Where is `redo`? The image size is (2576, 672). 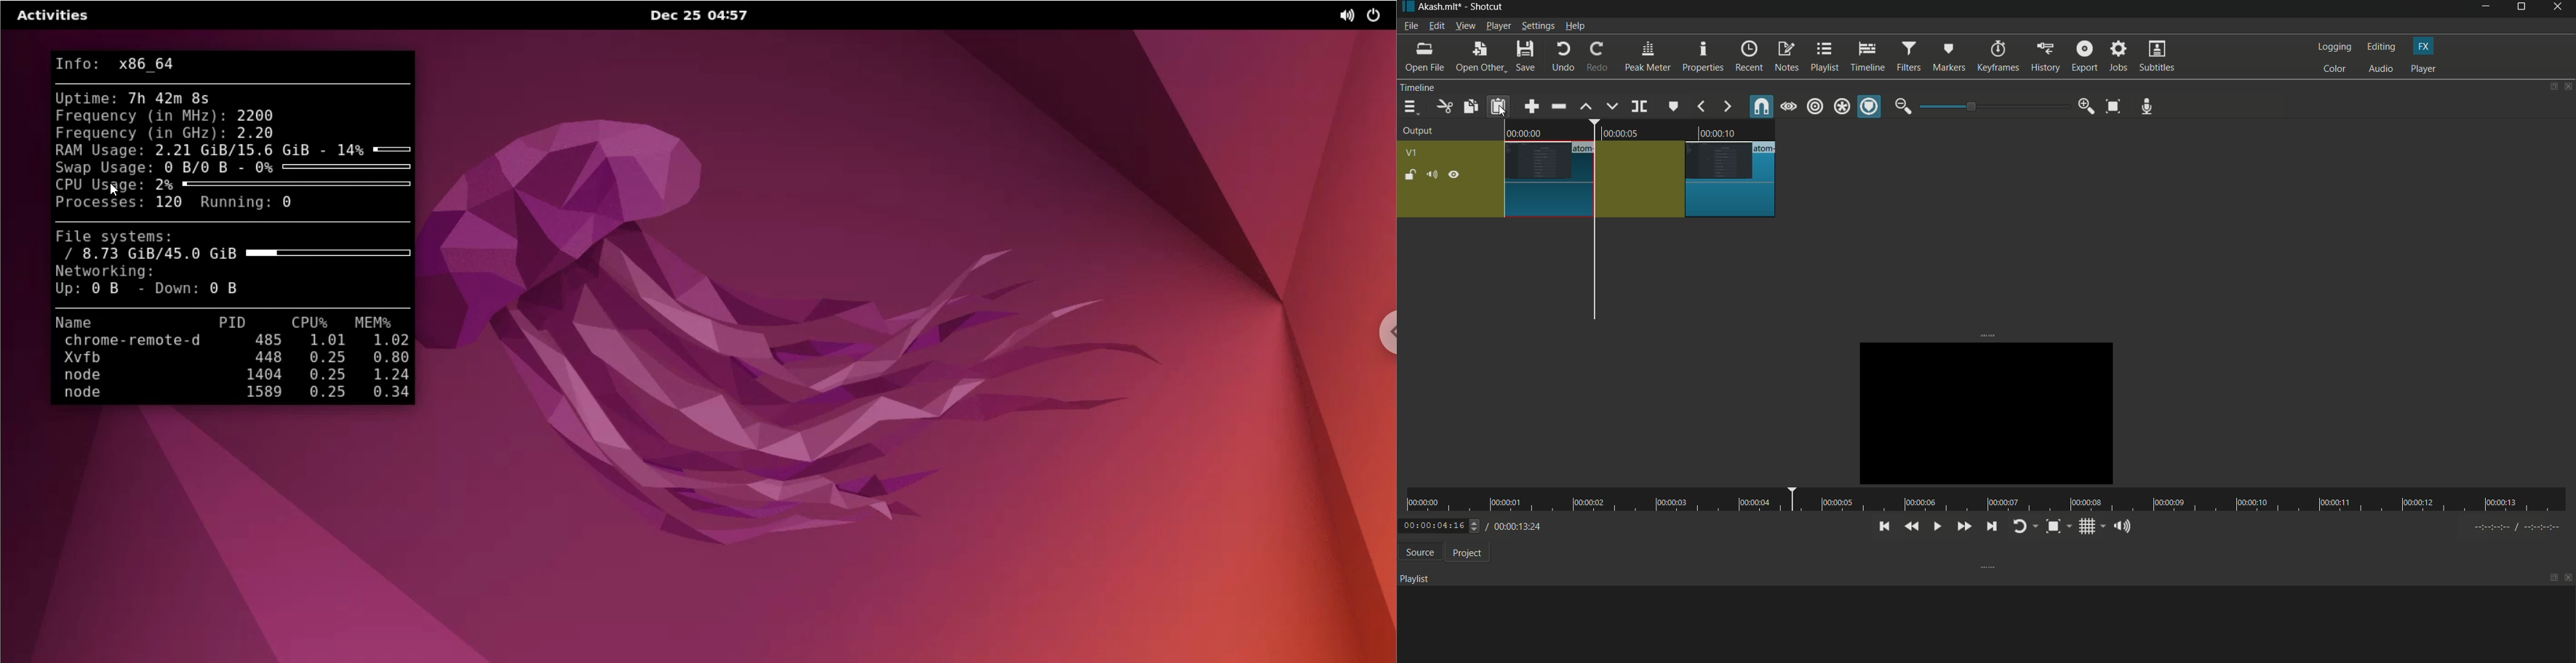
redo is located at coordinates (1595, 56).